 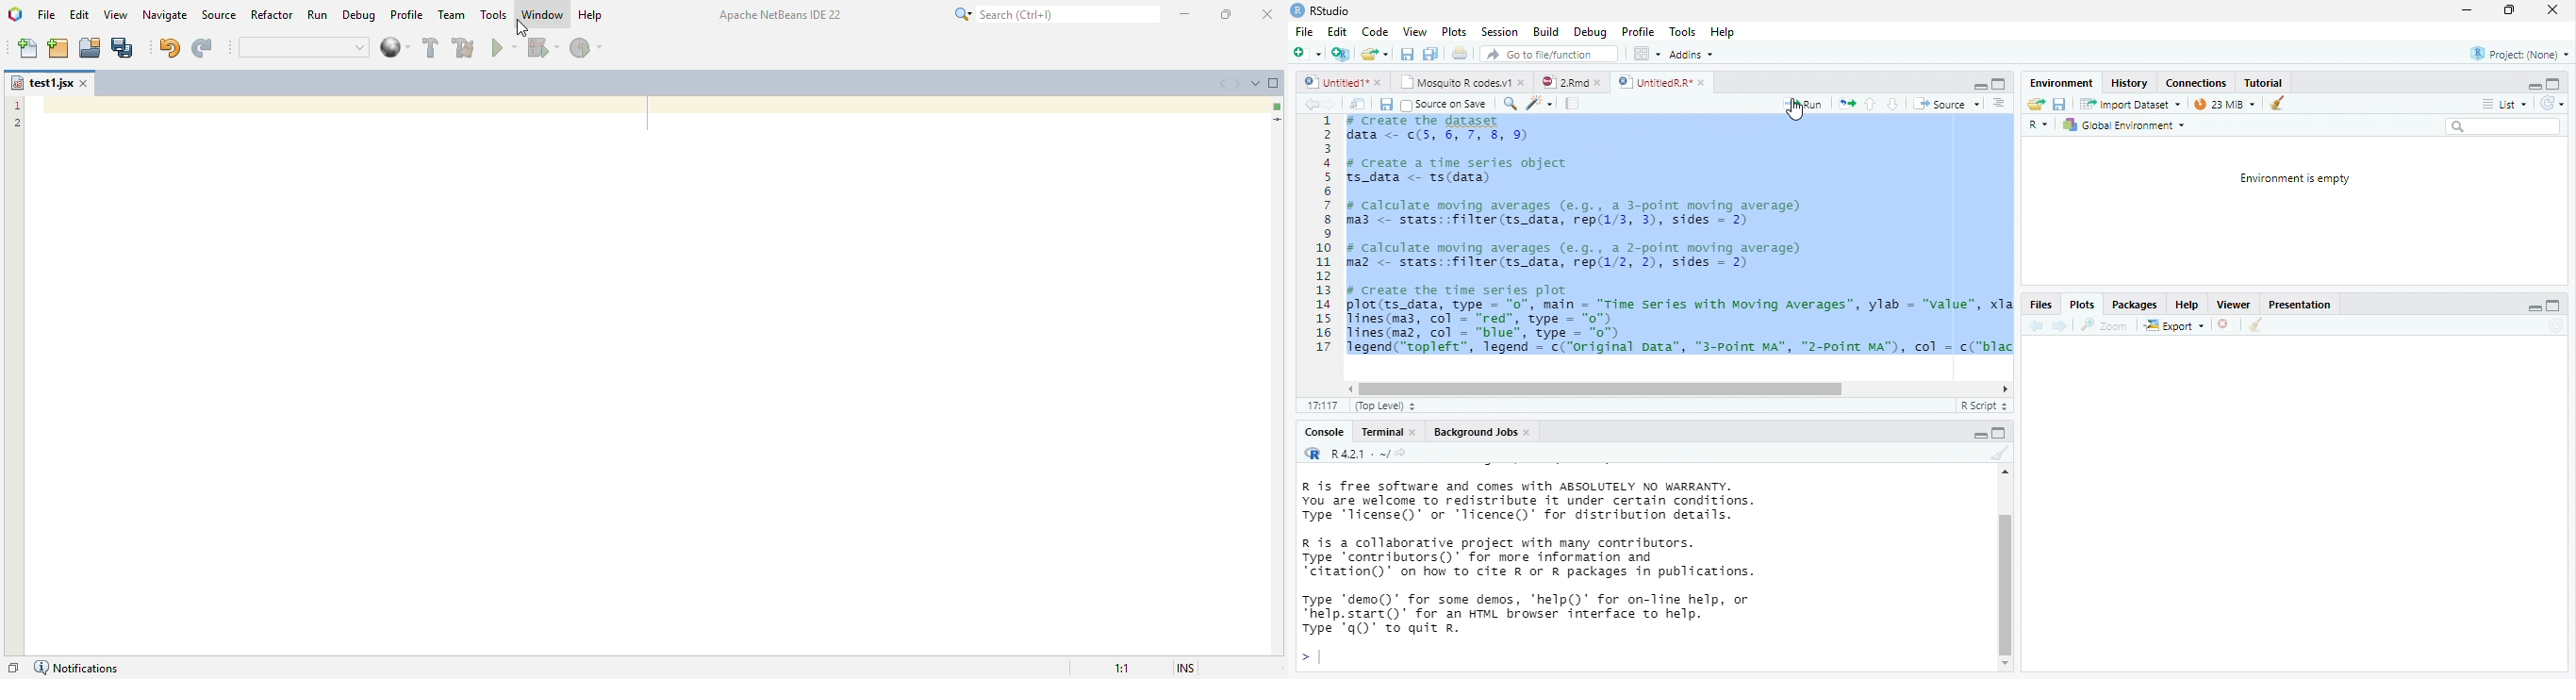 I want to click on 1 # Create the dataset 2 data <- c(5, 6, 7, 8, 9) 3 4 # Create a time series object5 ts_data <- ts(data)67 # calculate moving averages (e.g., a 3-point moving average)8 ma3 <- stats::filter(ts_data, rep(1/3, 3), sides = 2)910 # calculate moving averages (e.g., a 2-point moving average)11 maz <- stats::filter(ts_data, rep(1/2, 2), sides = 2)1213 # create the time series plot14 plot(ts_data, type = "0", main = "Time series with Moving Averages”, ylab = "value", xla15 Tines(ma3, col = "red", type = "o")16 lines(maz, col = “blue”, type = "0")17 legend("topleft”, legend - c("original pata”, "3-point MA", "2-Point MA™), col = c("blac, so click(x=1661, y=235).